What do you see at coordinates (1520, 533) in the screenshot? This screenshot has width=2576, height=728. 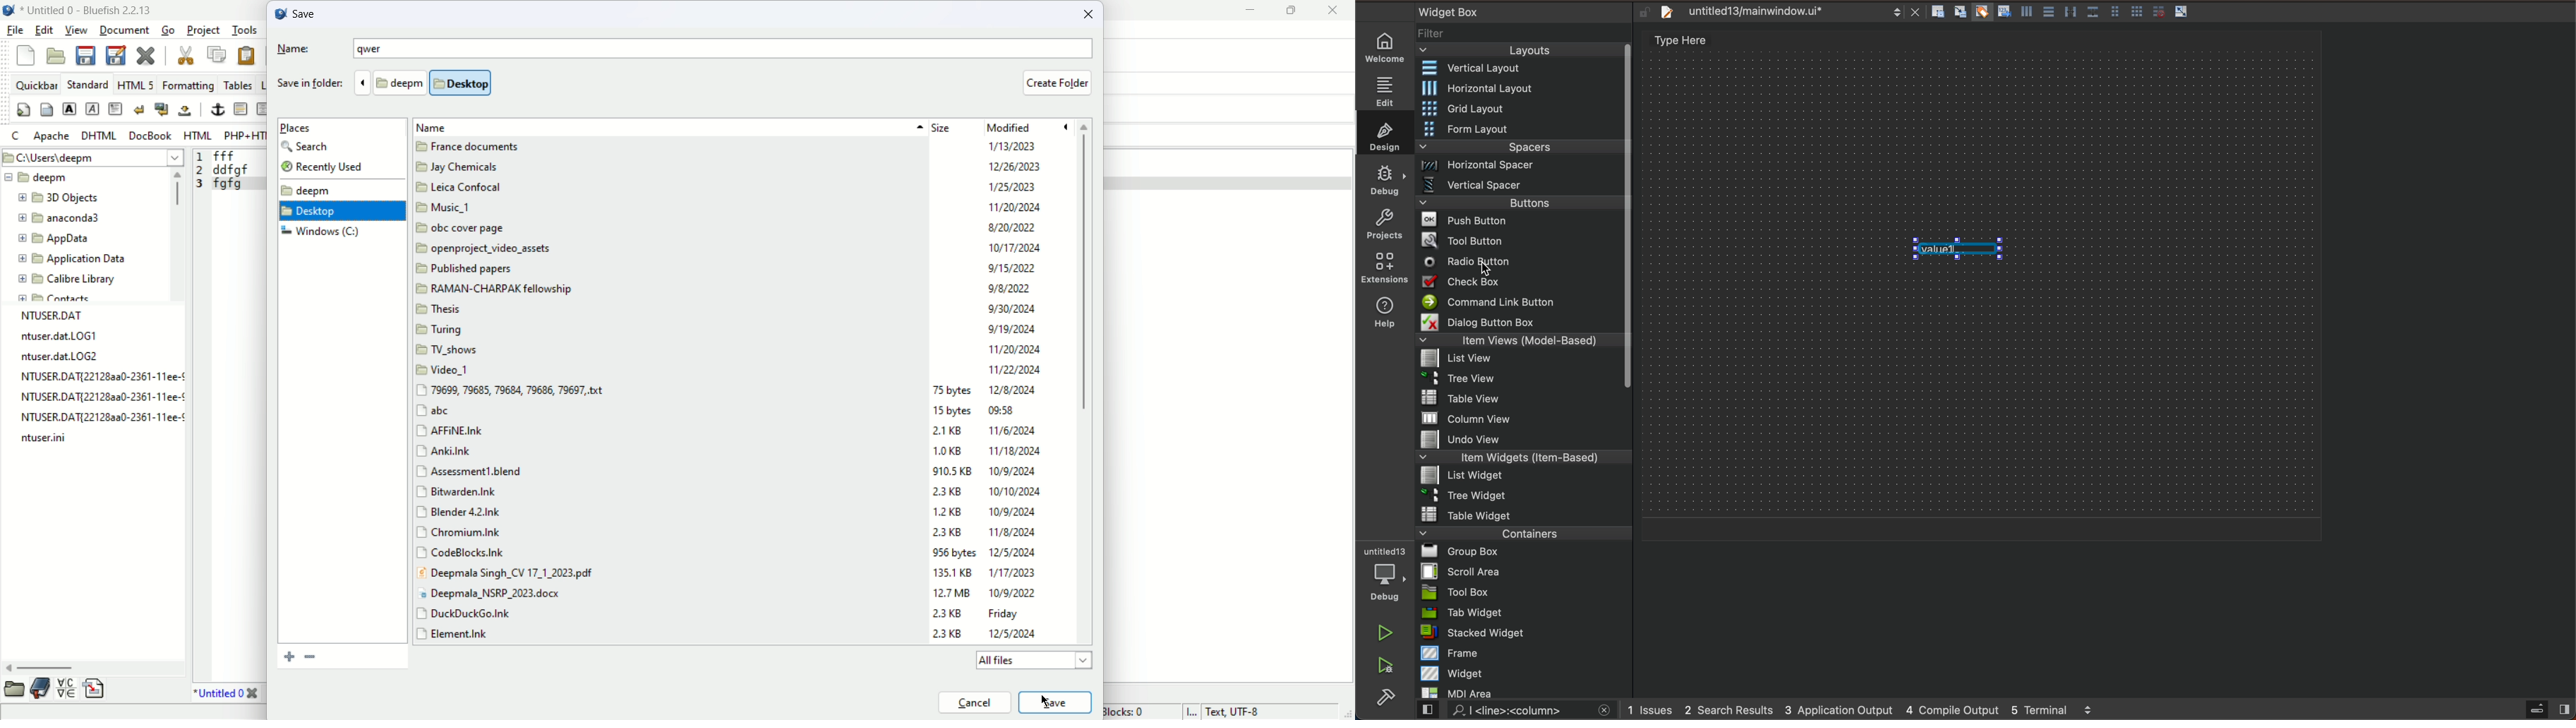 I see `containers` at bounding box center [1520, 533].